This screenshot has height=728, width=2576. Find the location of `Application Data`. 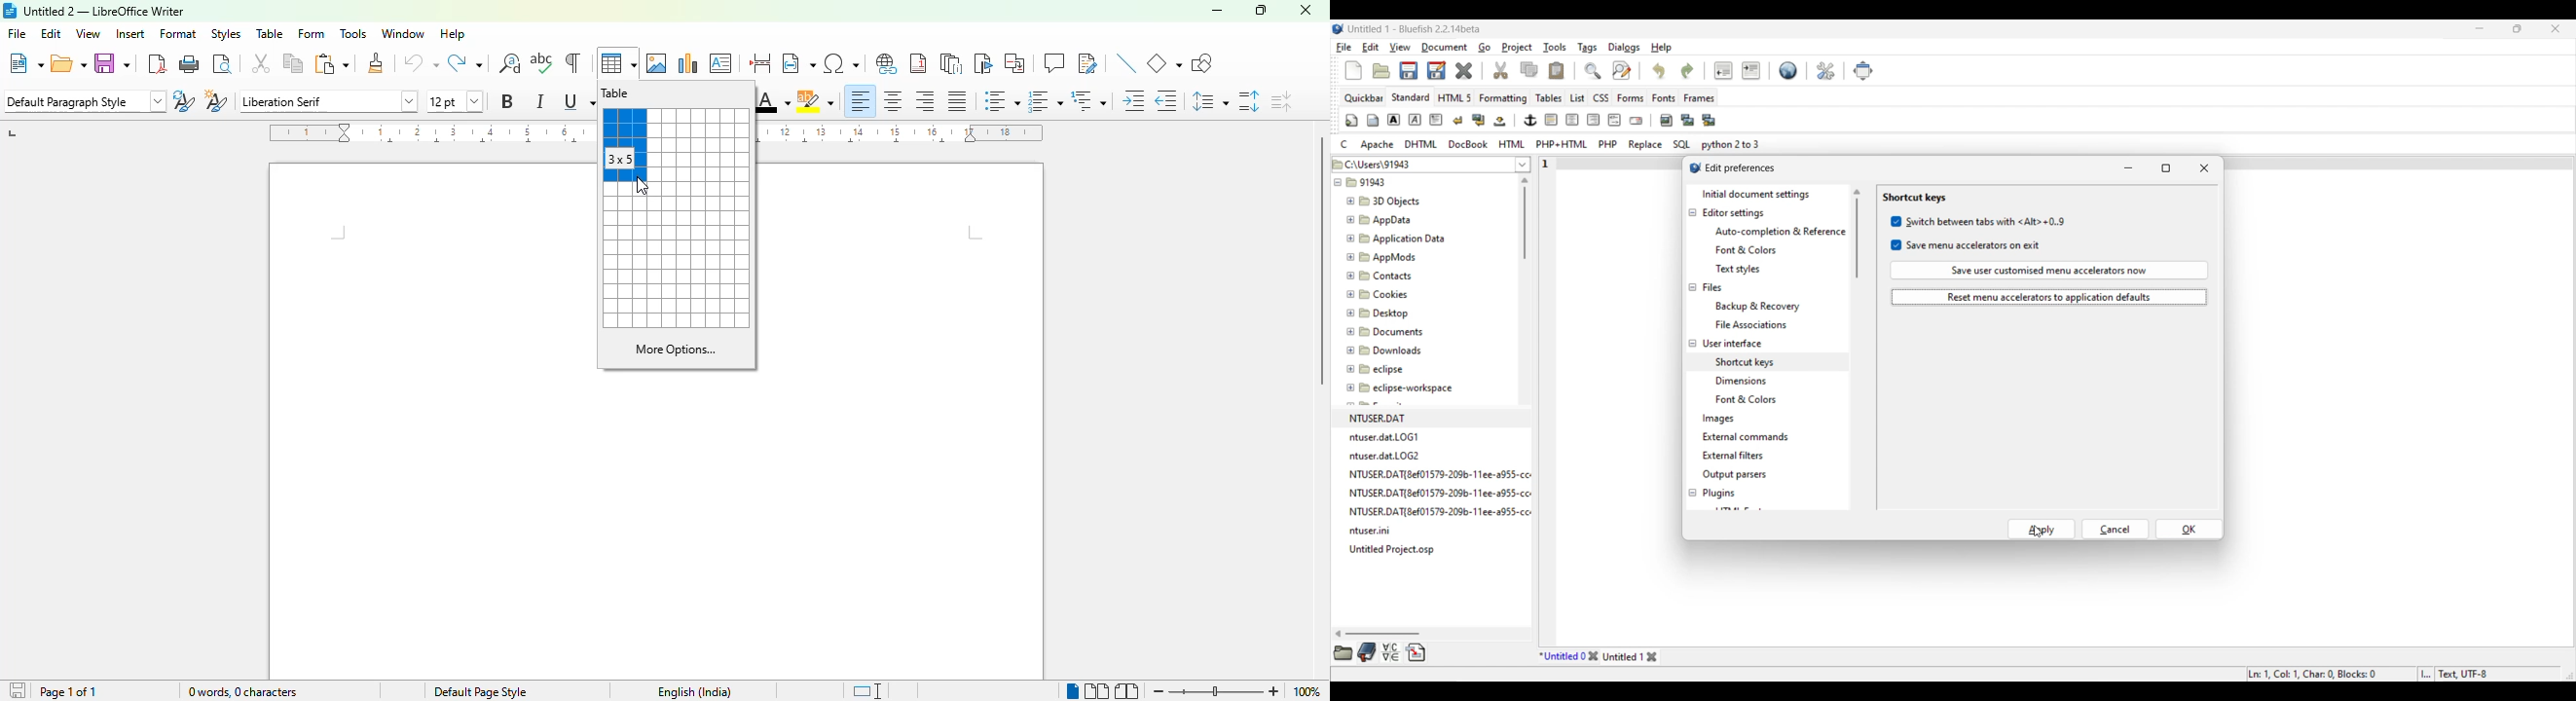

Application Data is located at coordinates (1395, 236).